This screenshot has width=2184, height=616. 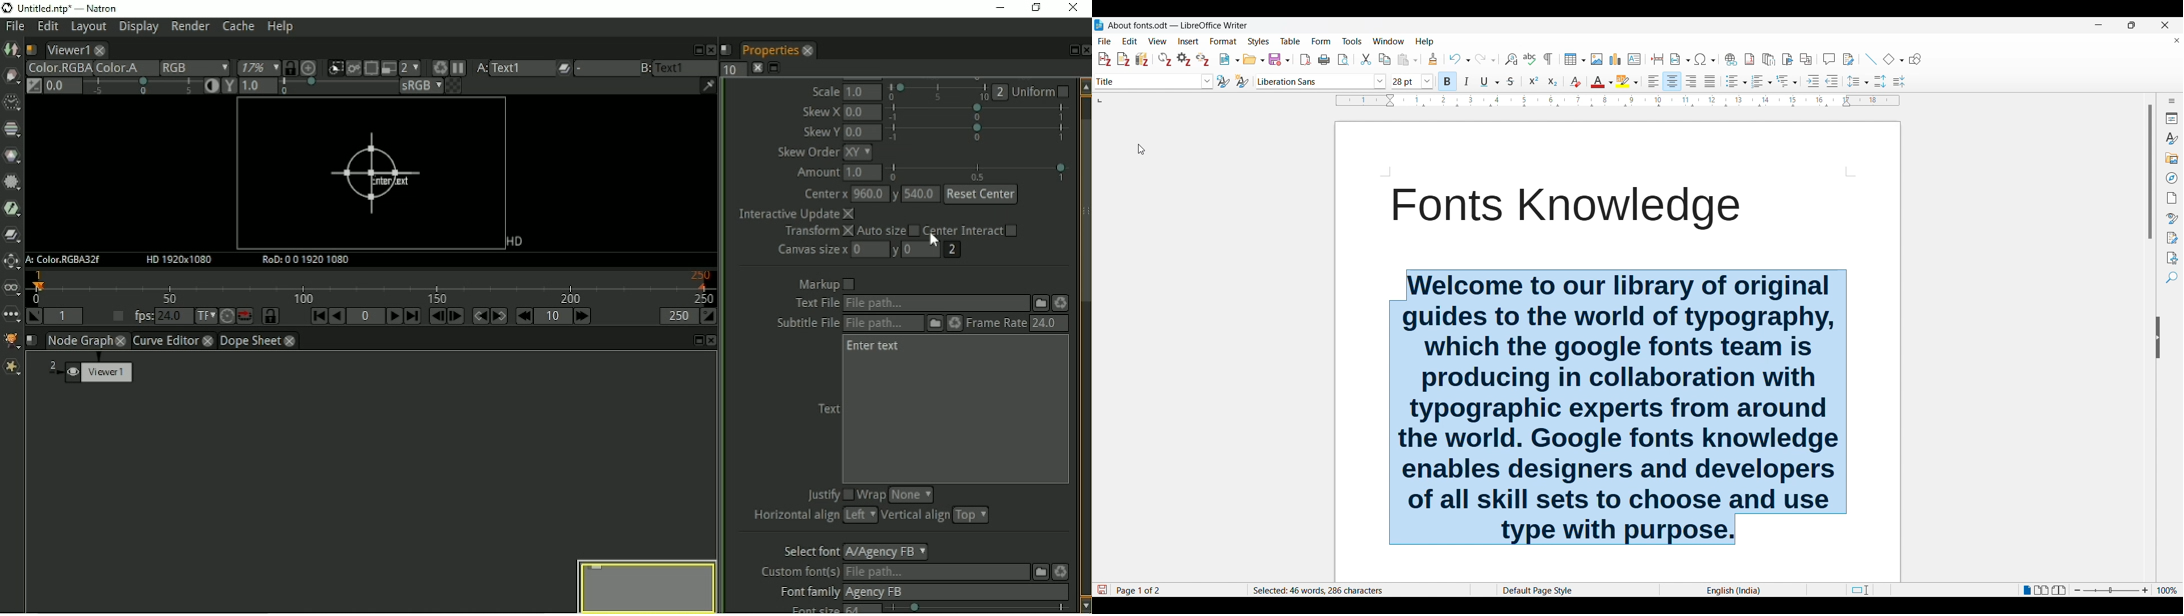 What do you see at coordinates (1769, 59) in the screenshot?
I see `Insert endnote` at bounding box center [1769, 59].